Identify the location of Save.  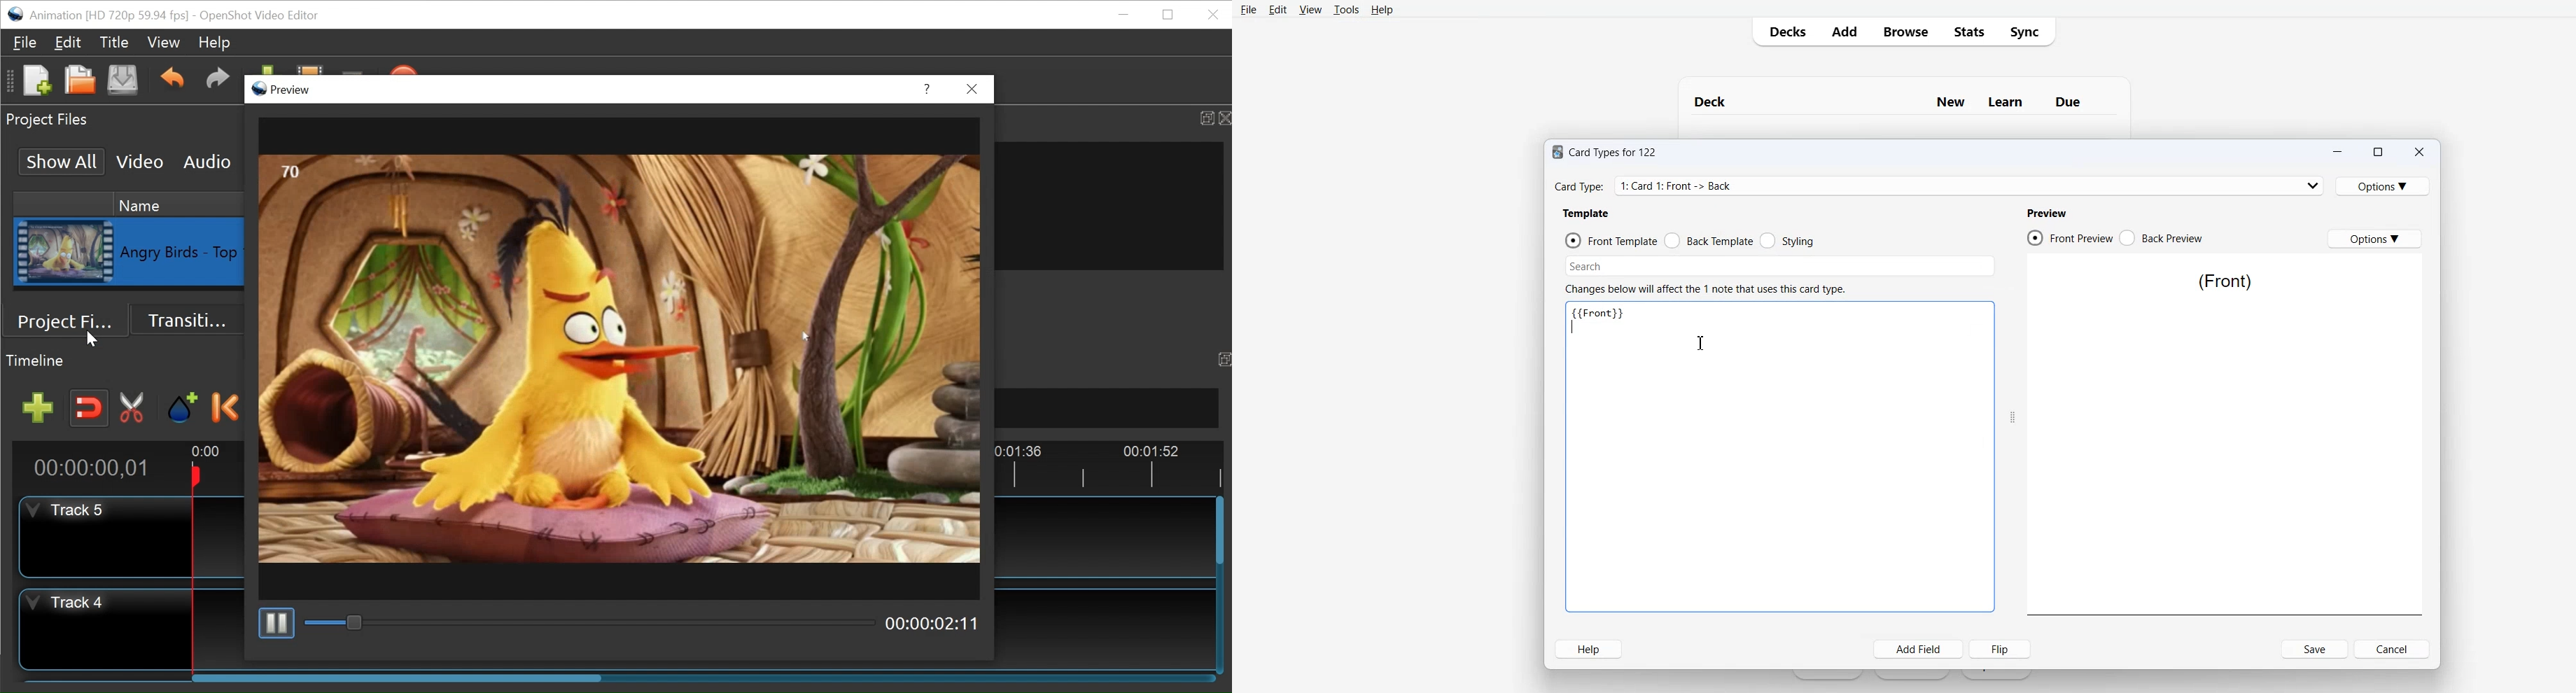
(2315, 649).